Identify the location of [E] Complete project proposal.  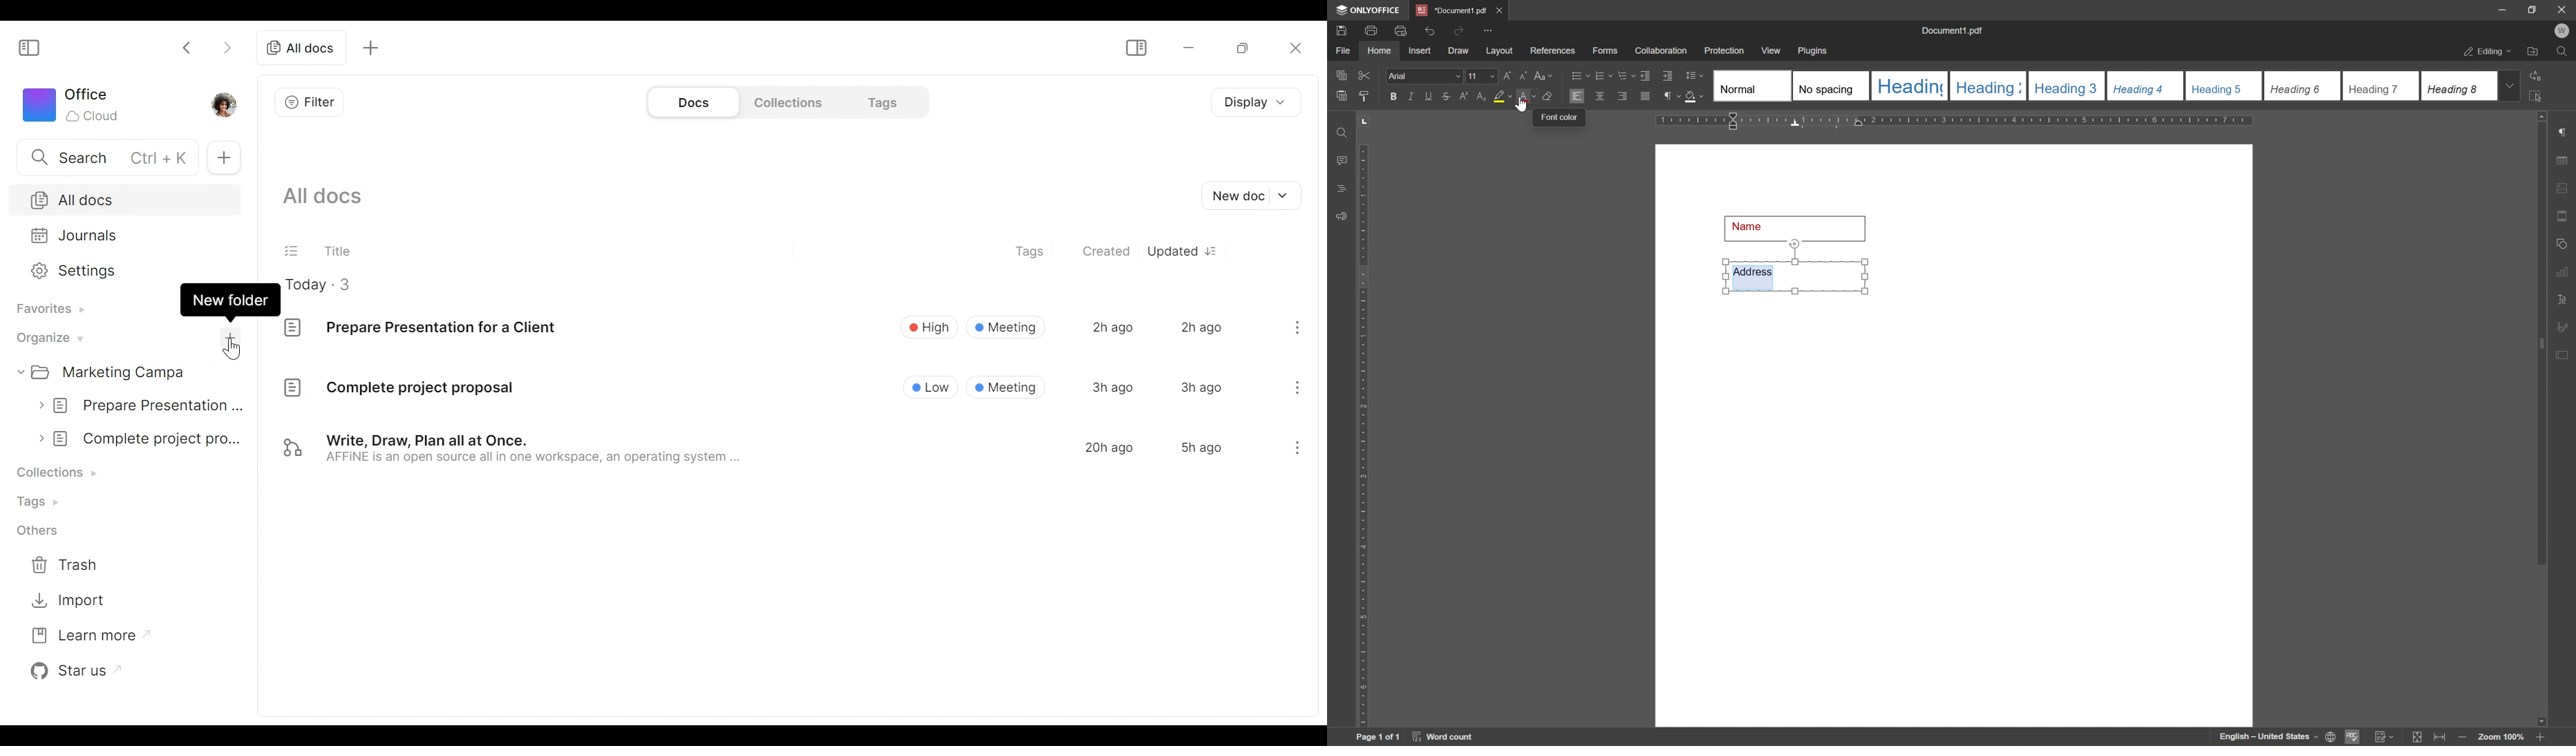
(398, 390).